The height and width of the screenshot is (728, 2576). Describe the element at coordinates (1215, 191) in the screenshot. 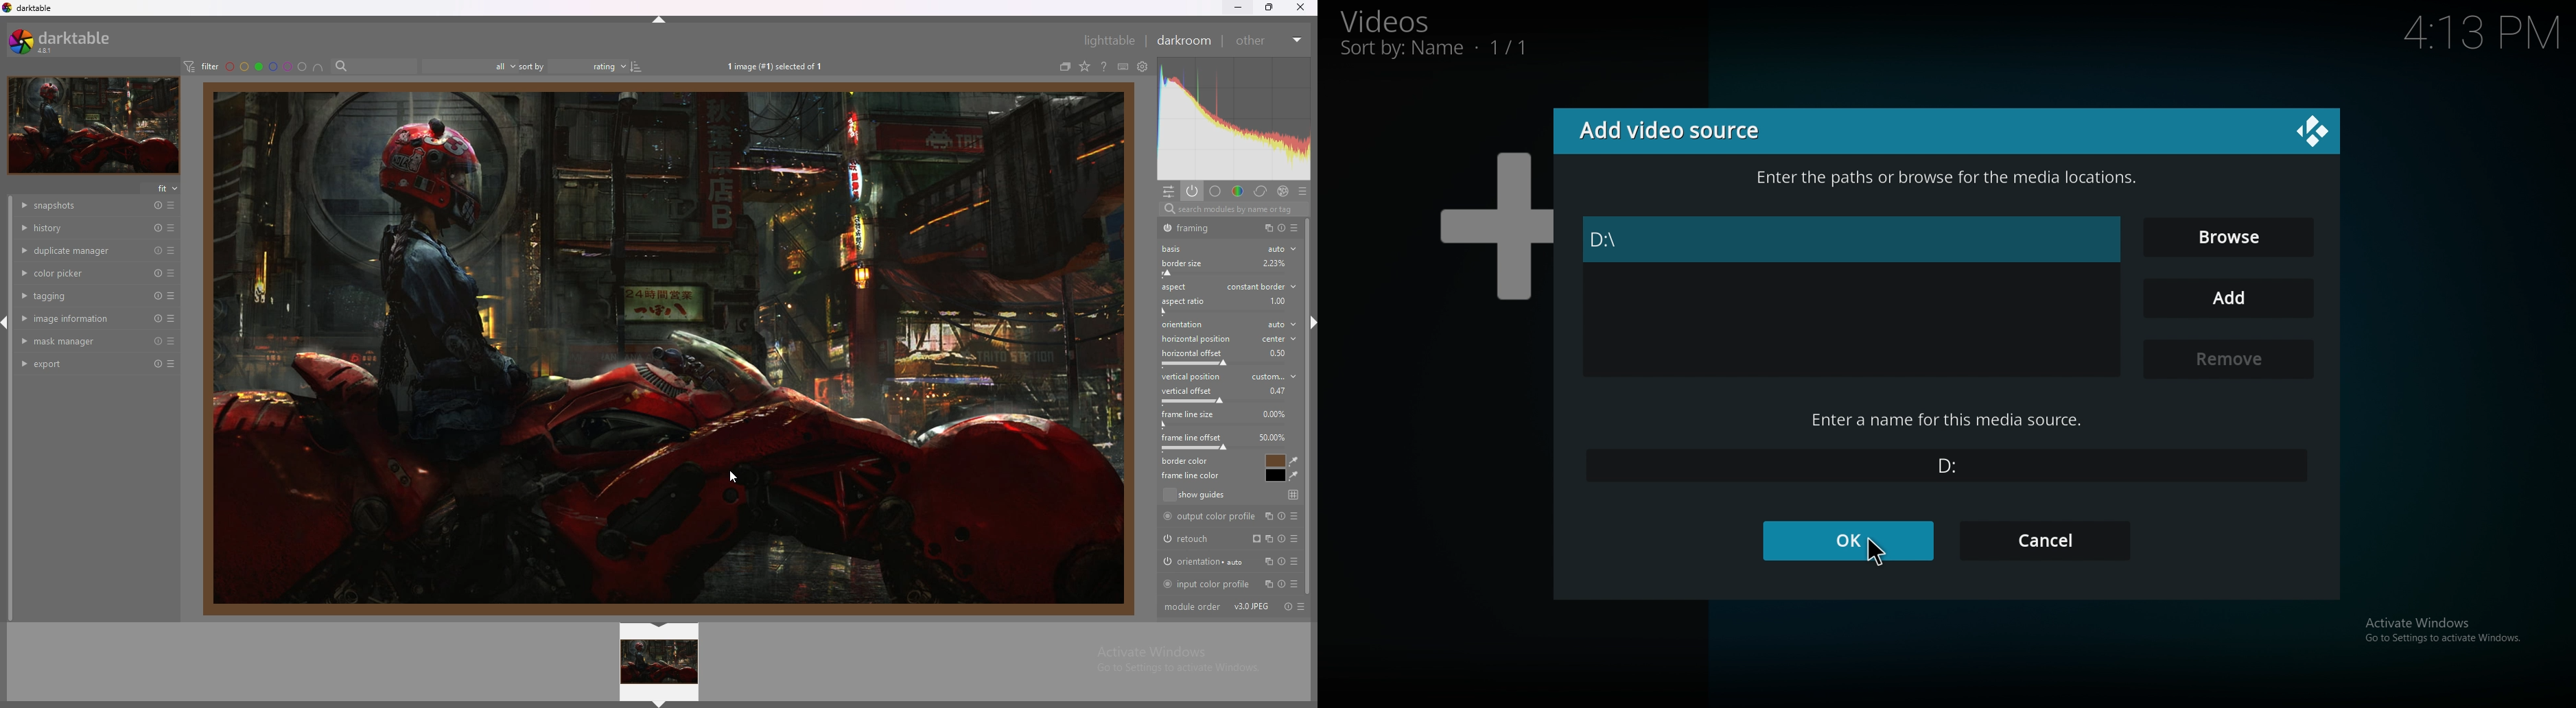

I see `base` at that location.